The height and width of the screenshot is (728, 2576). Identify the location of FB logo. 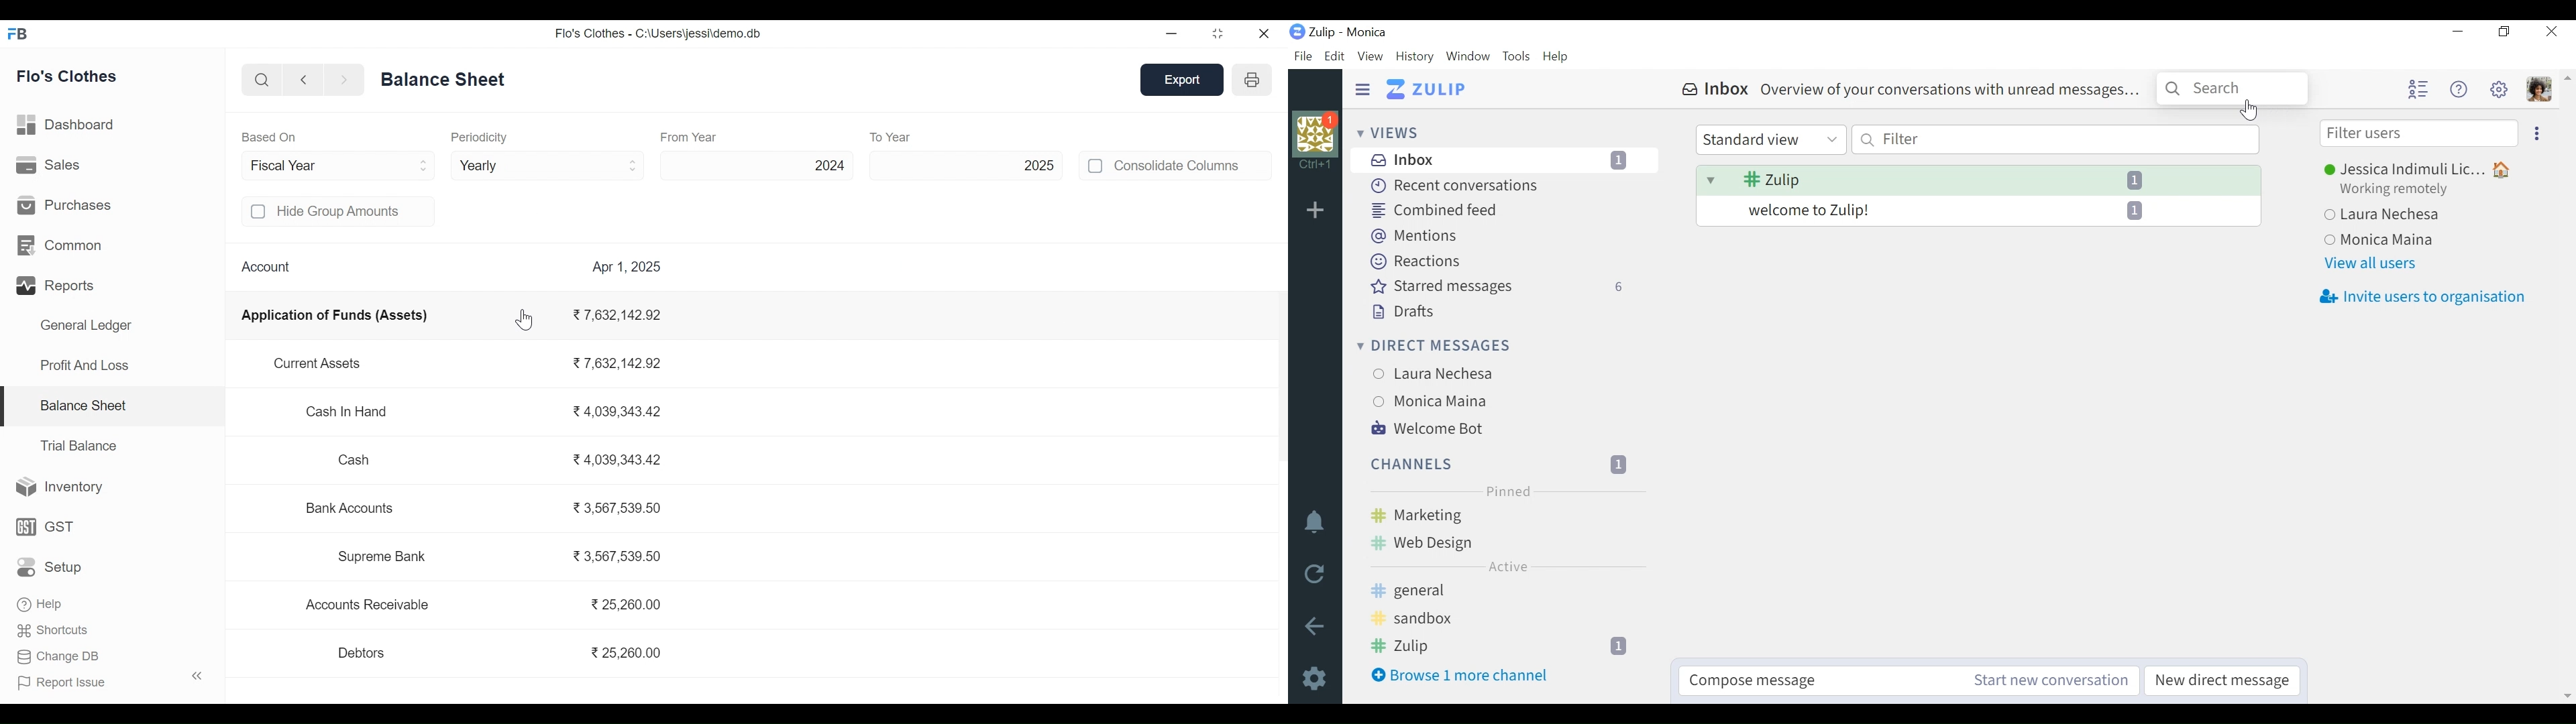
(18, 33).